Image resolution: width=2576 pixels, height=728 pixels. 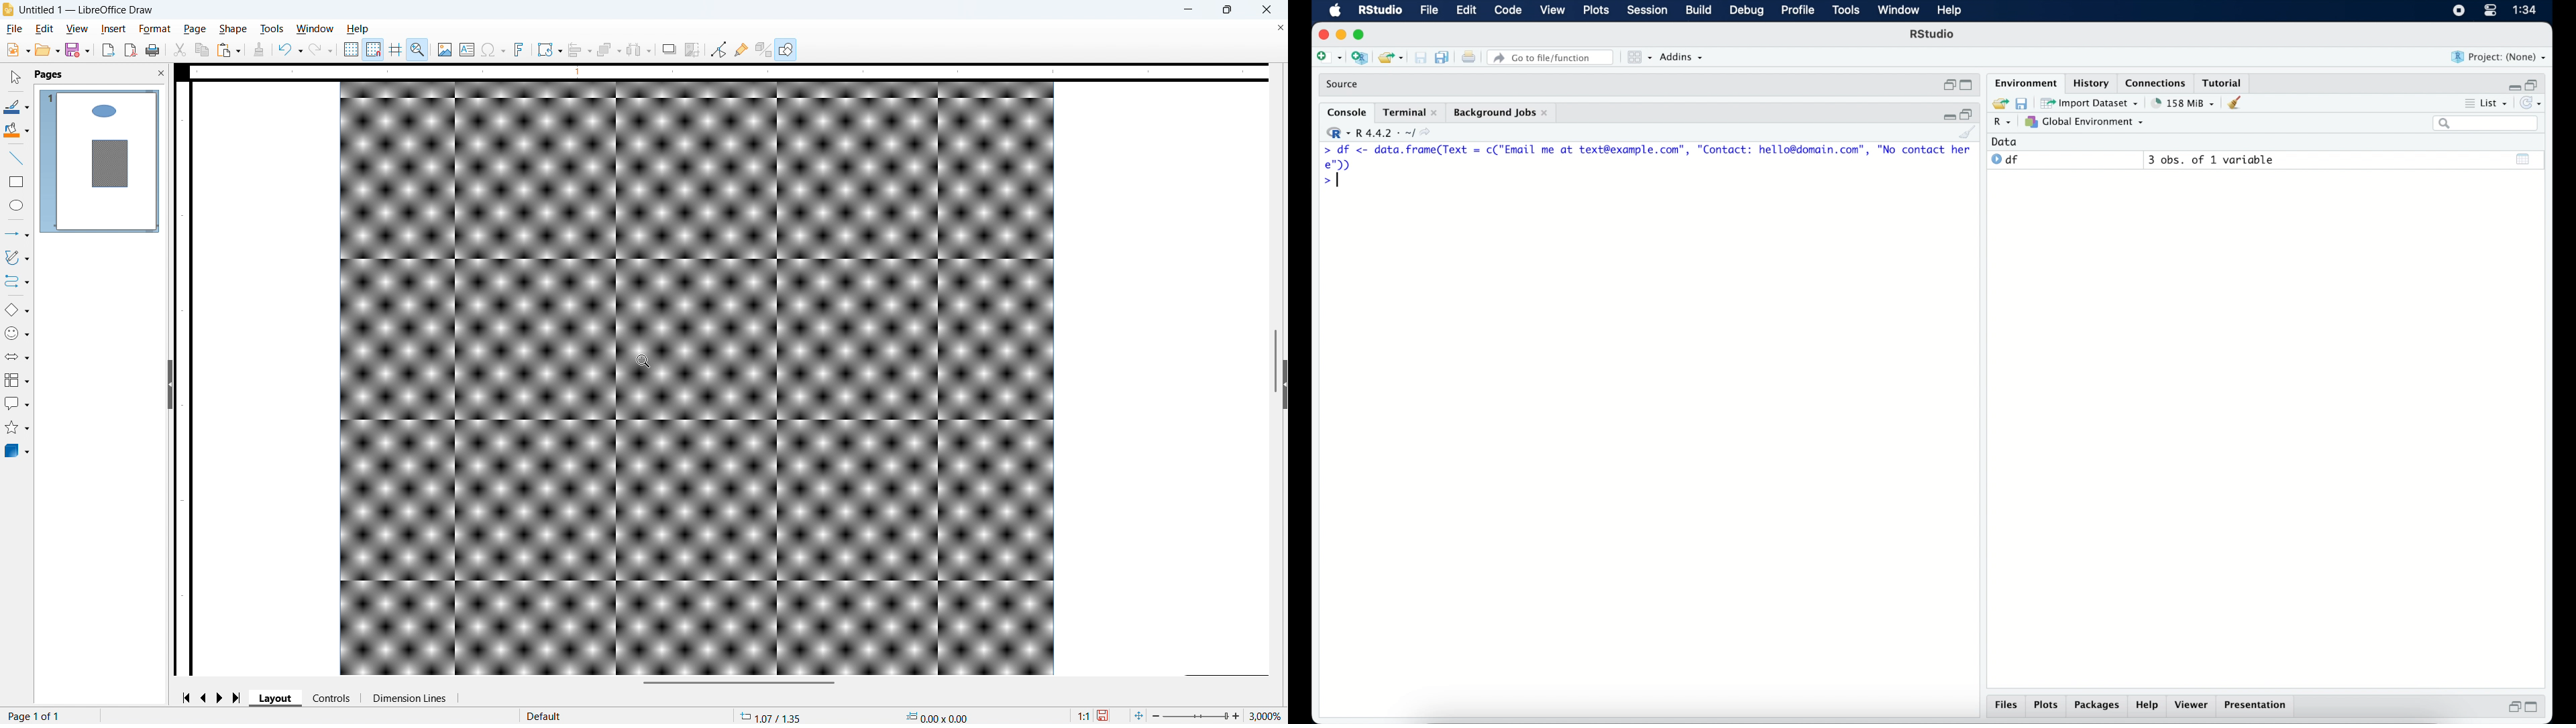 What do you see at coordinates (1949, 11) in the screenshot?
I see `help` at bounding box center [1949, 11].